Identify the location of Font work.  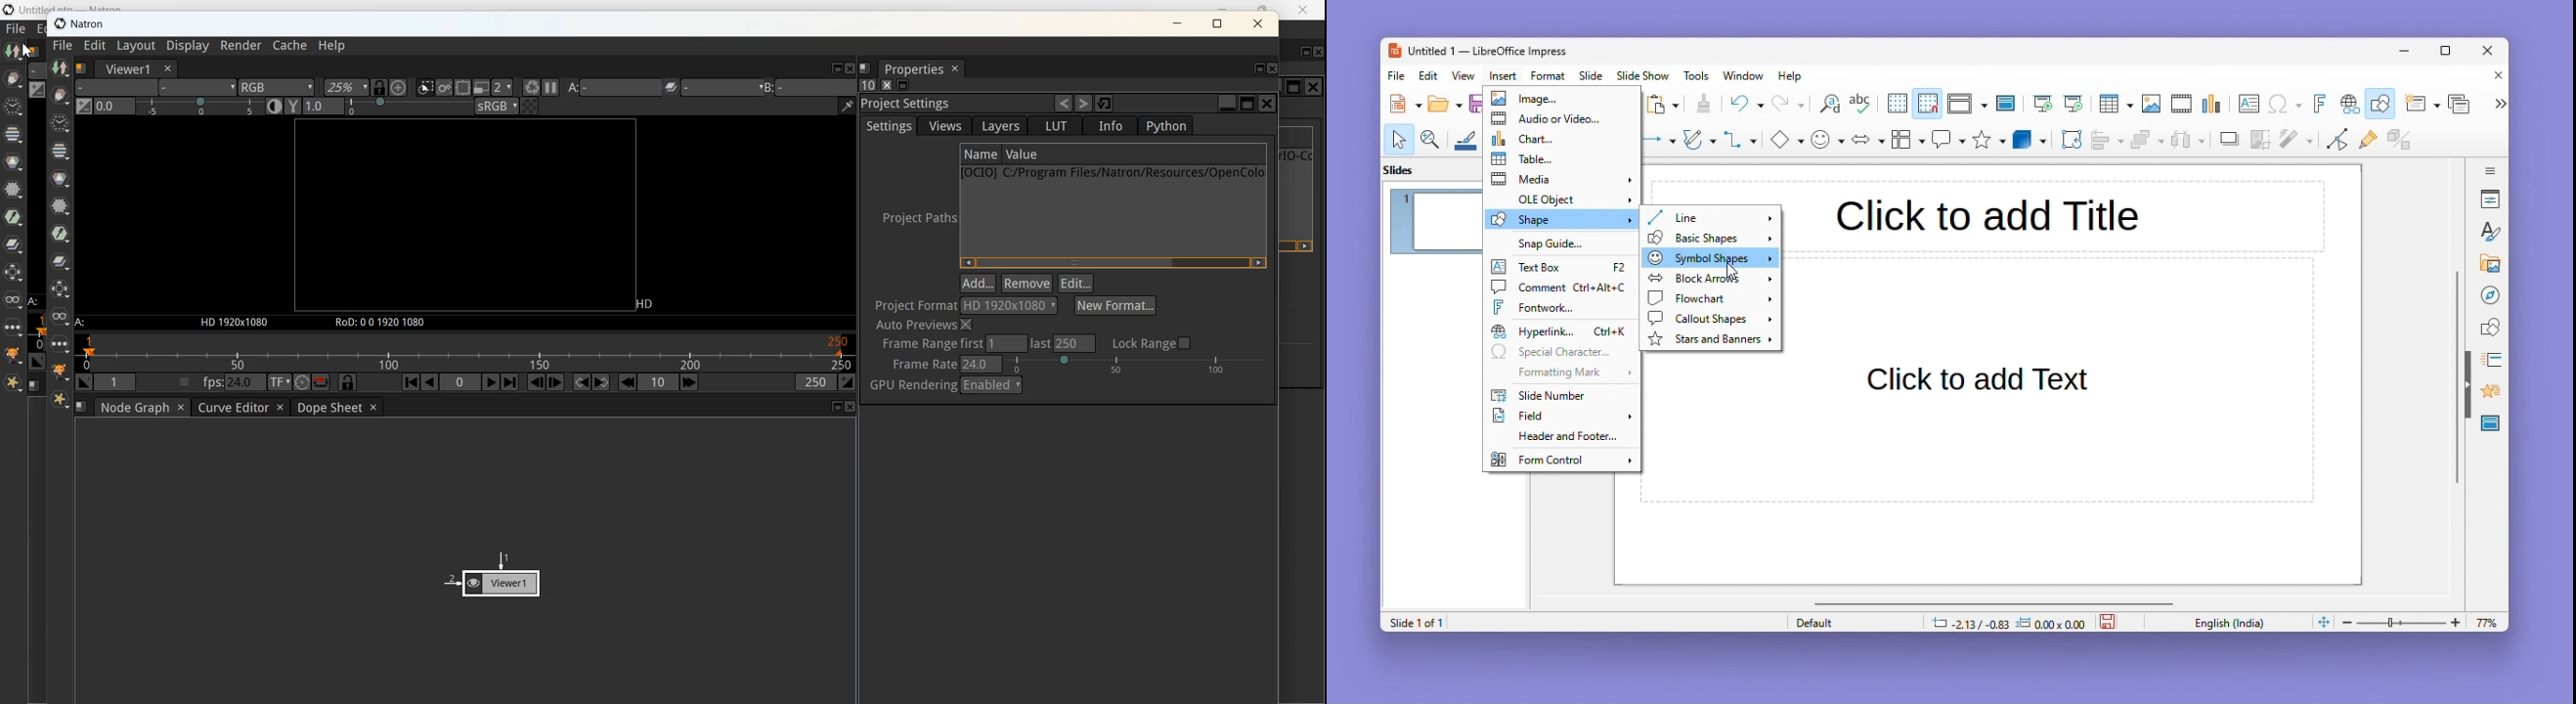
(2318, 104).